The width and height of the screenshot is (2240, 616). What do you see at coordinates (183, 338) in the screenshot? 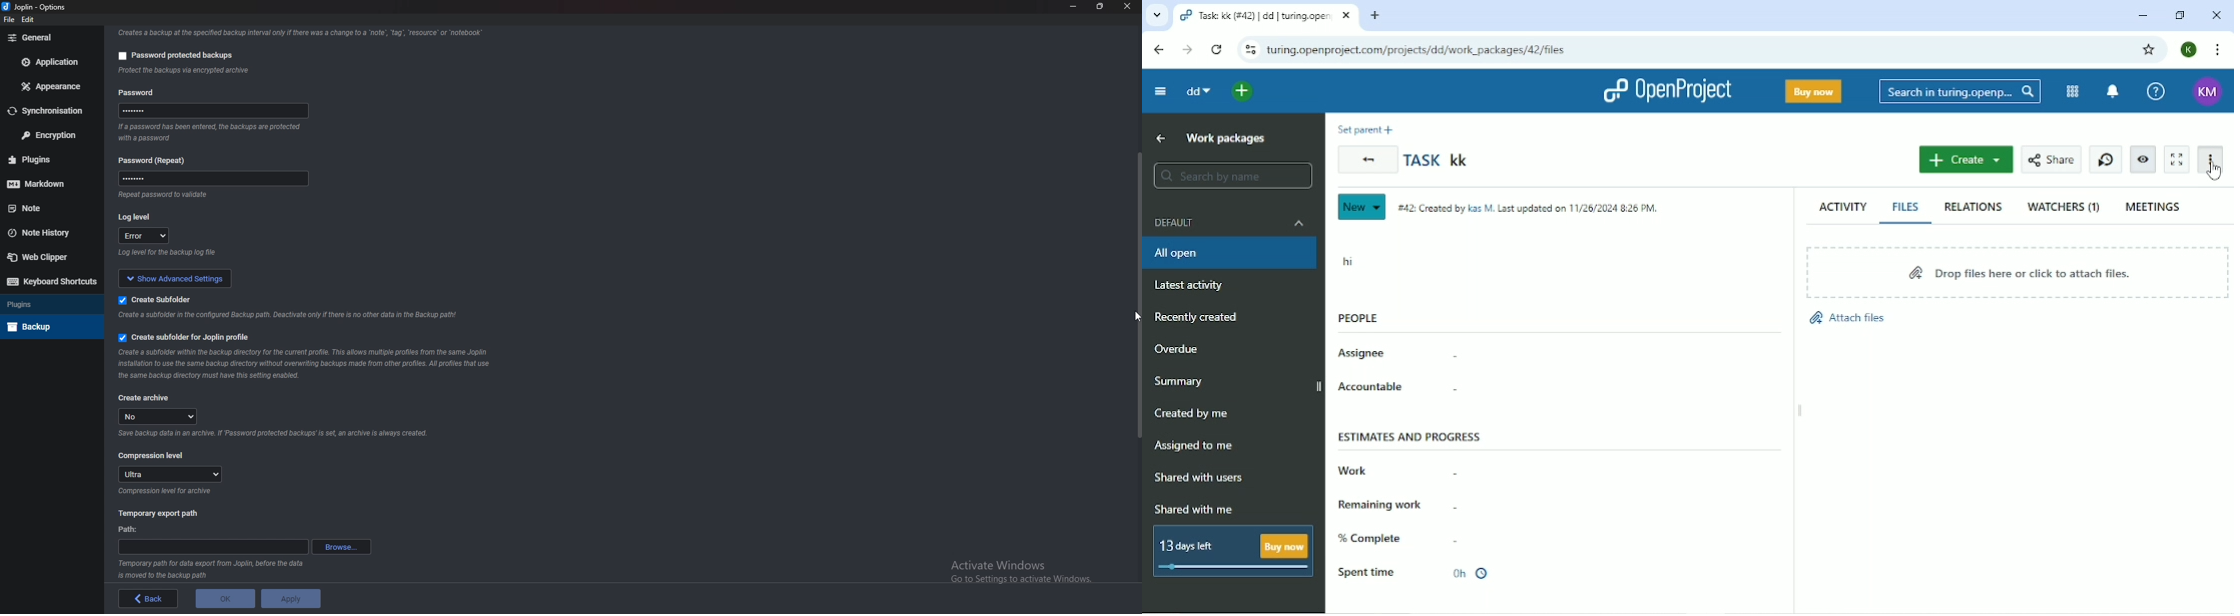
I see `Create sub folder for Joplin profile` at bounding box center [183, 338].